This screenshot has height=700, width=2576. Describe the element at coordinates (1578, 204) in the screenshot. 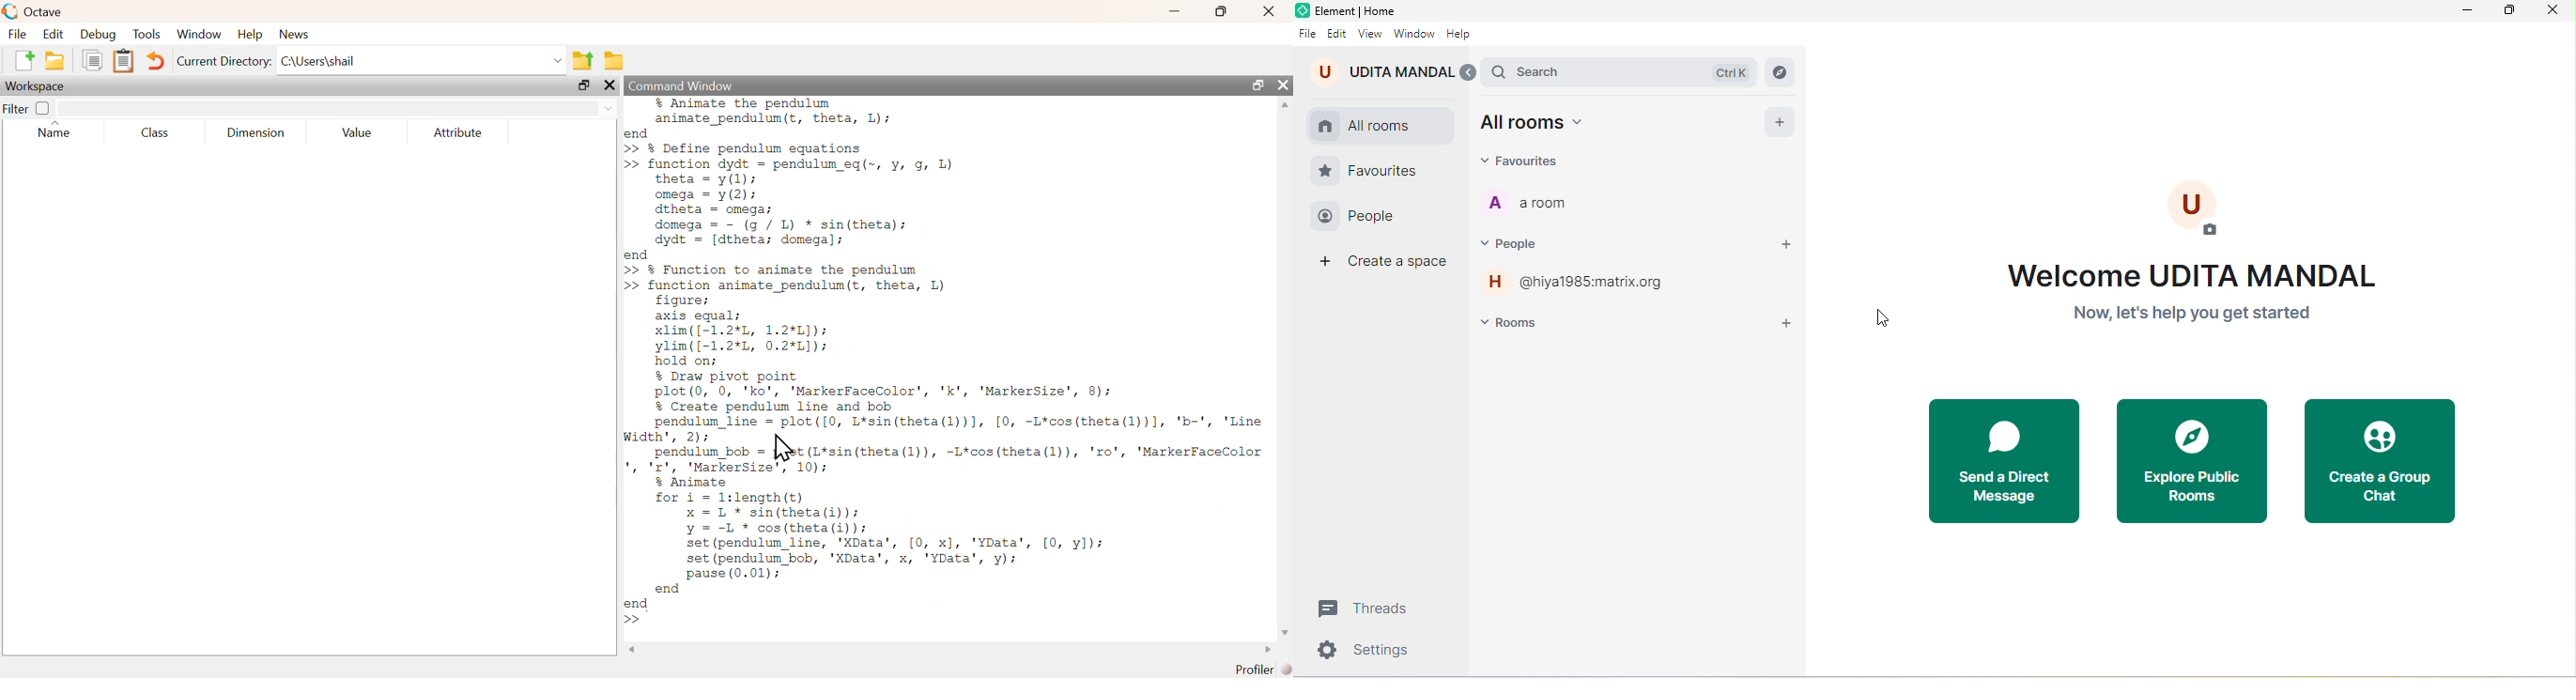

I see `a room` at that location.